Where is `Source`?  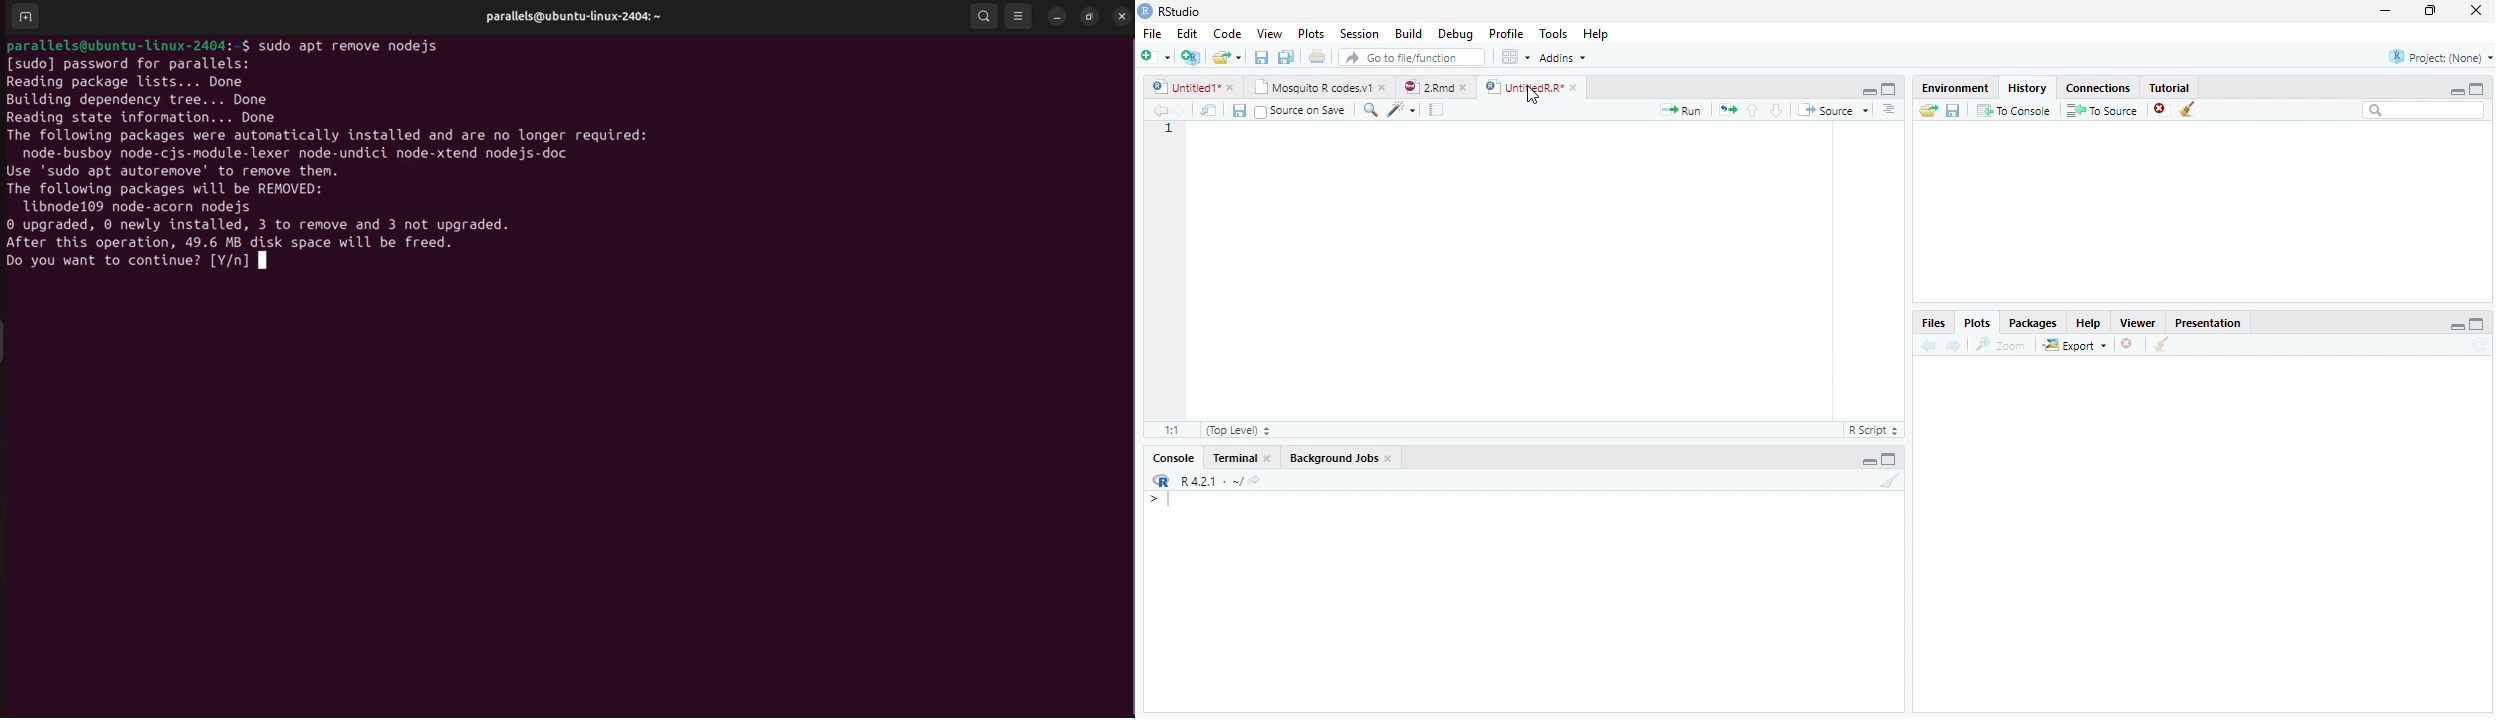 Source is located at coordinates (1836, 111).